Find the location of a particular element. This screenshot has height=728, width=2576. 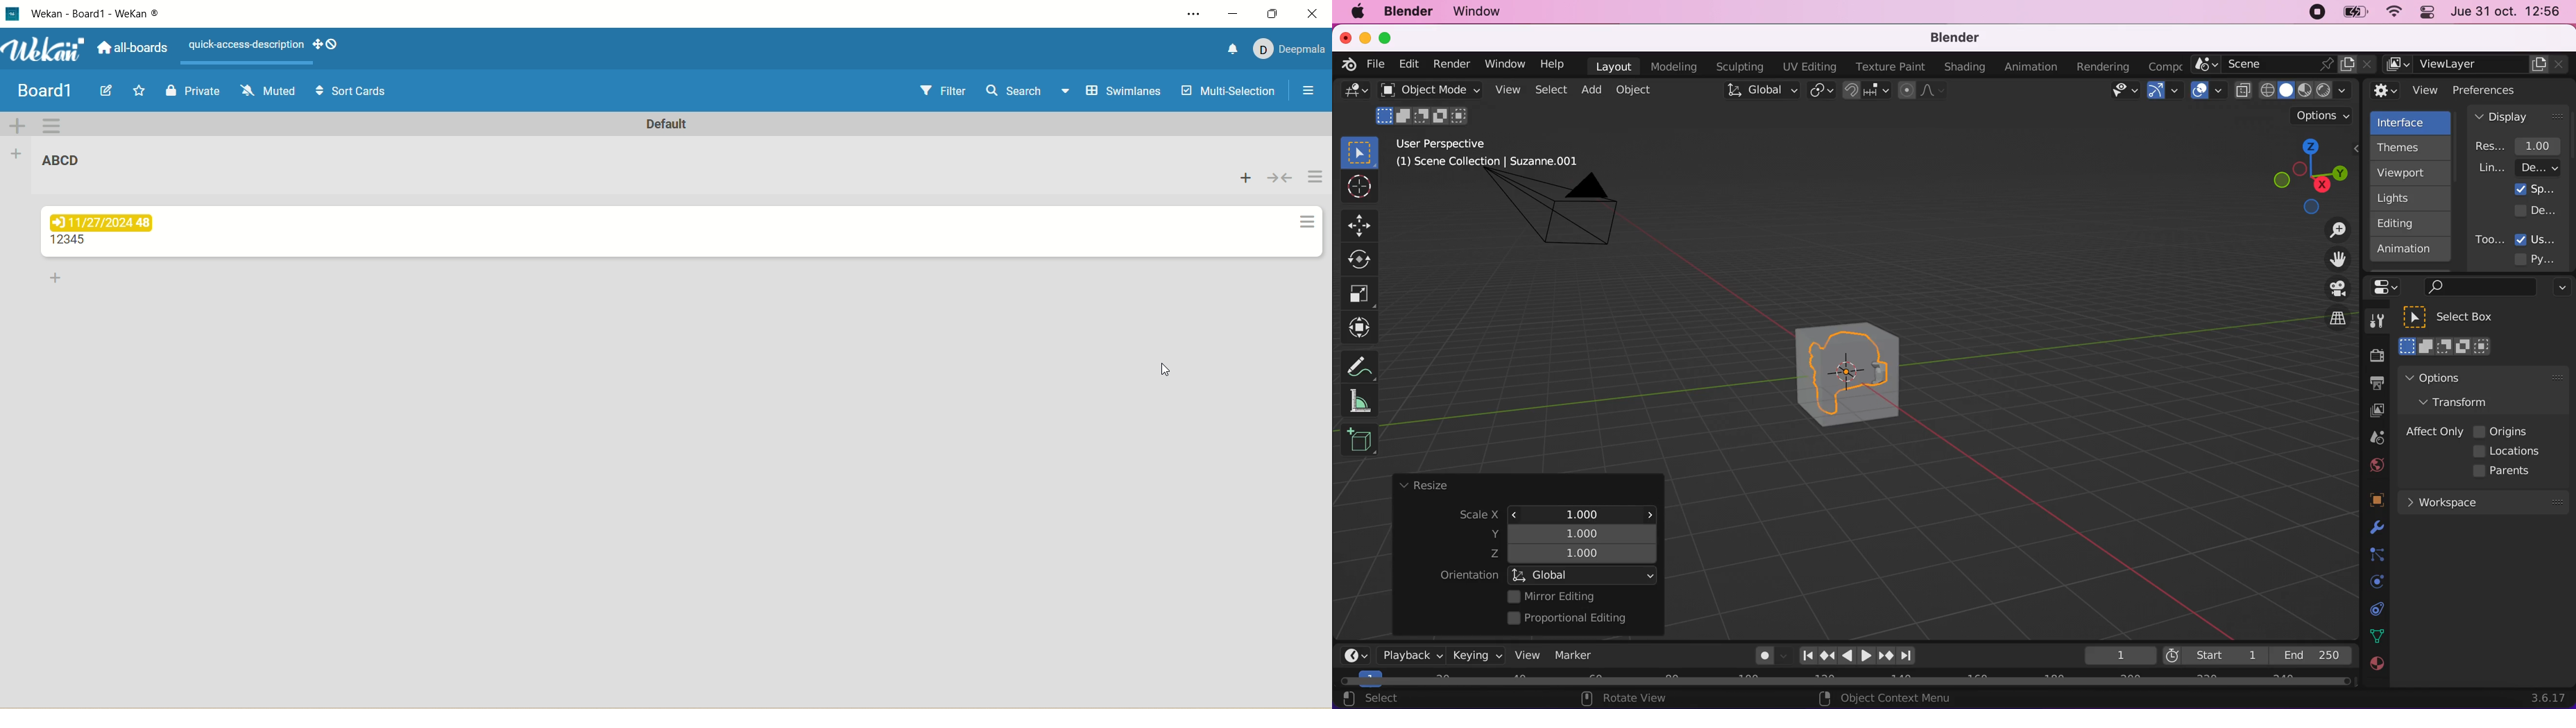

general is located at coordinates (1355, 94).